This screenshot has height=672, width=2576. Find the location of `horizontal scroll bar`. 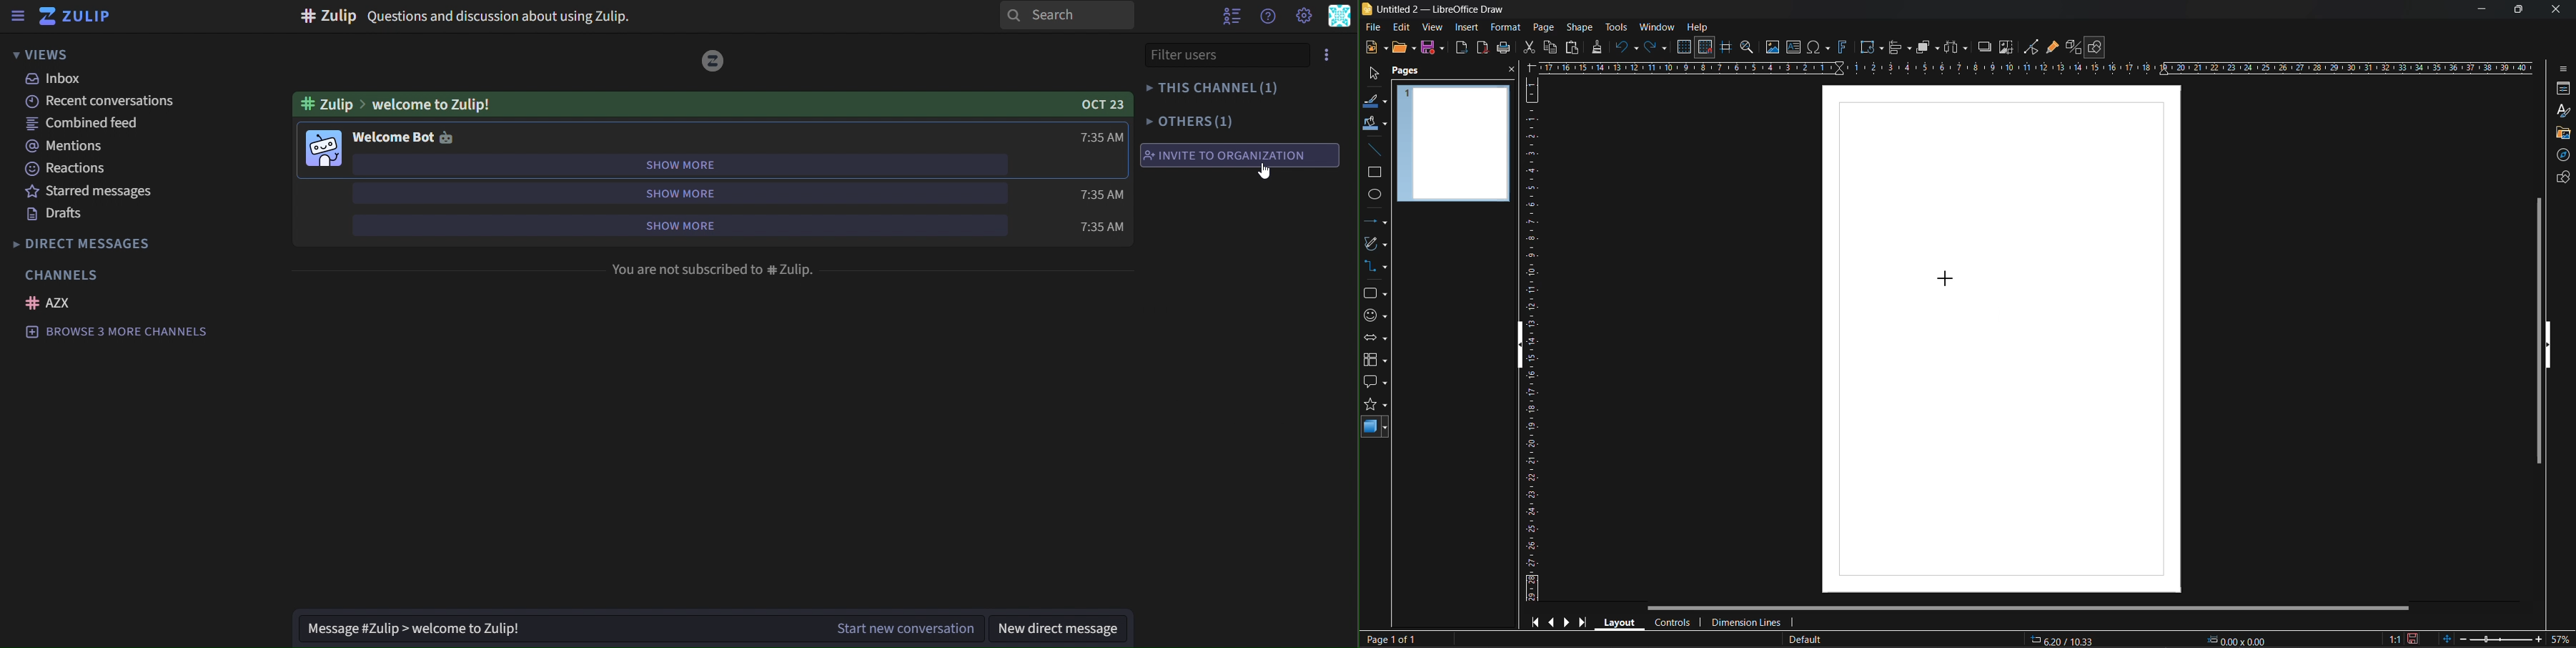

horizontal scroll bar is located at coordinates (2032, 608).